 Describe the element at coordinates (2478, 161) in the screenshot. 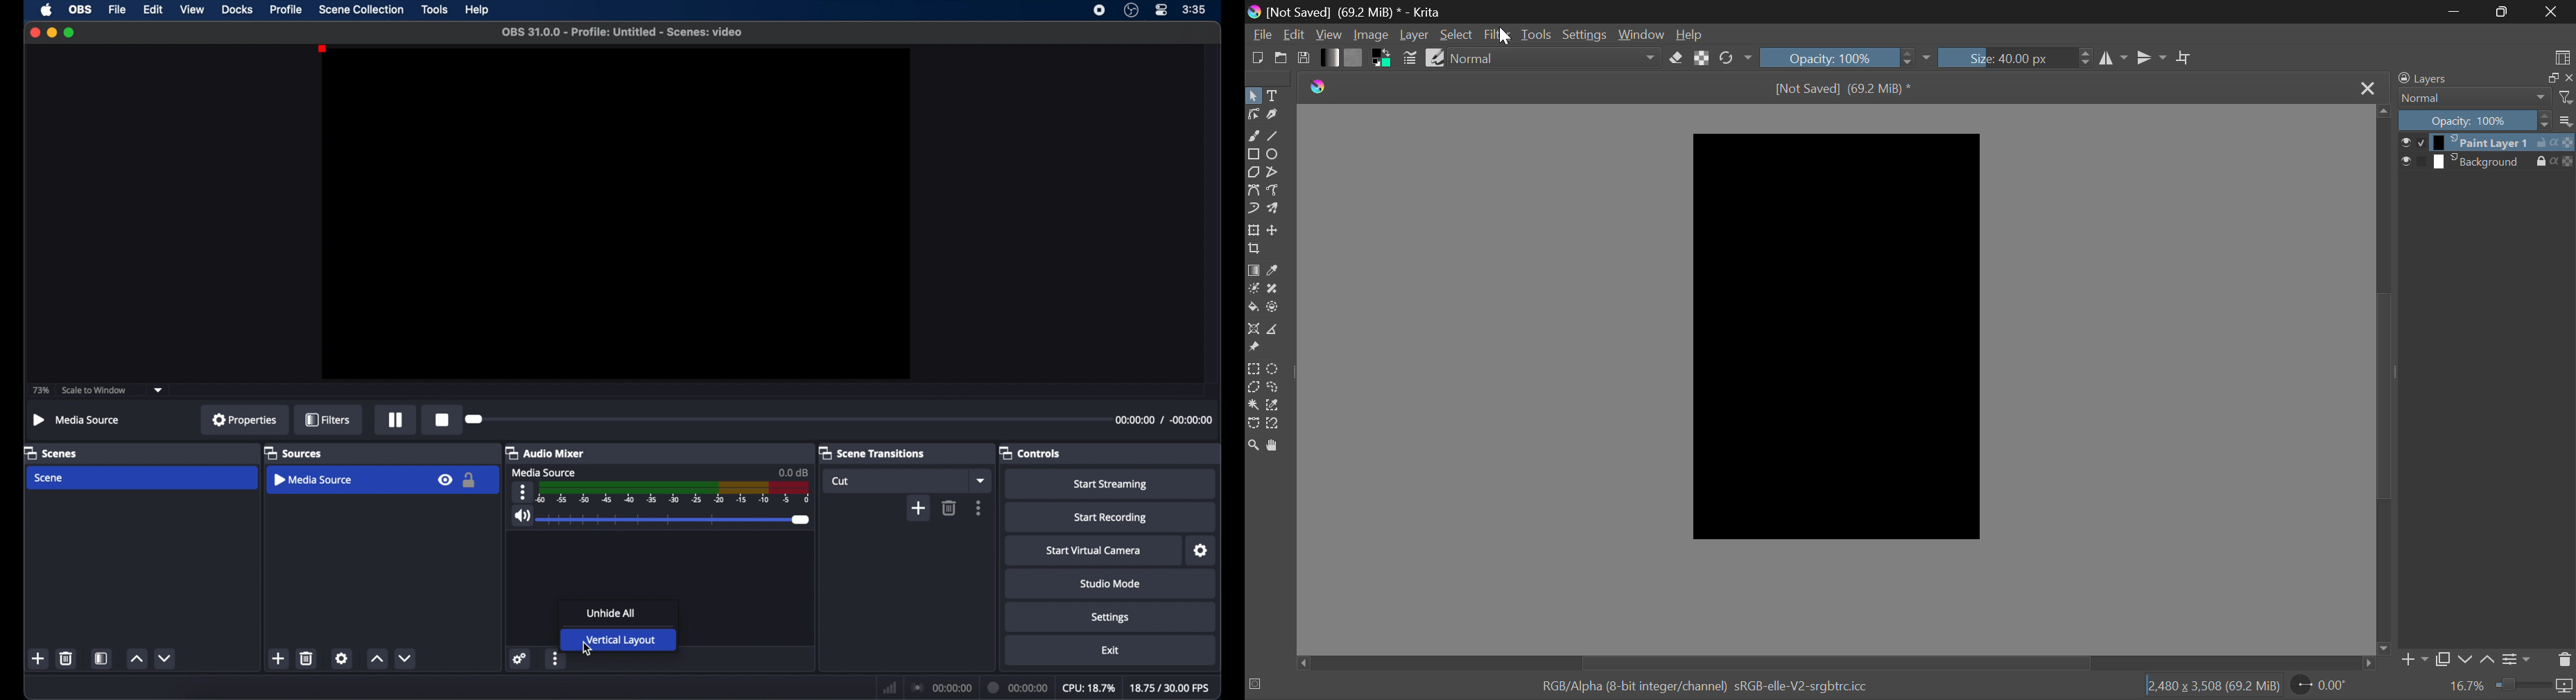

I see `background` at that location.